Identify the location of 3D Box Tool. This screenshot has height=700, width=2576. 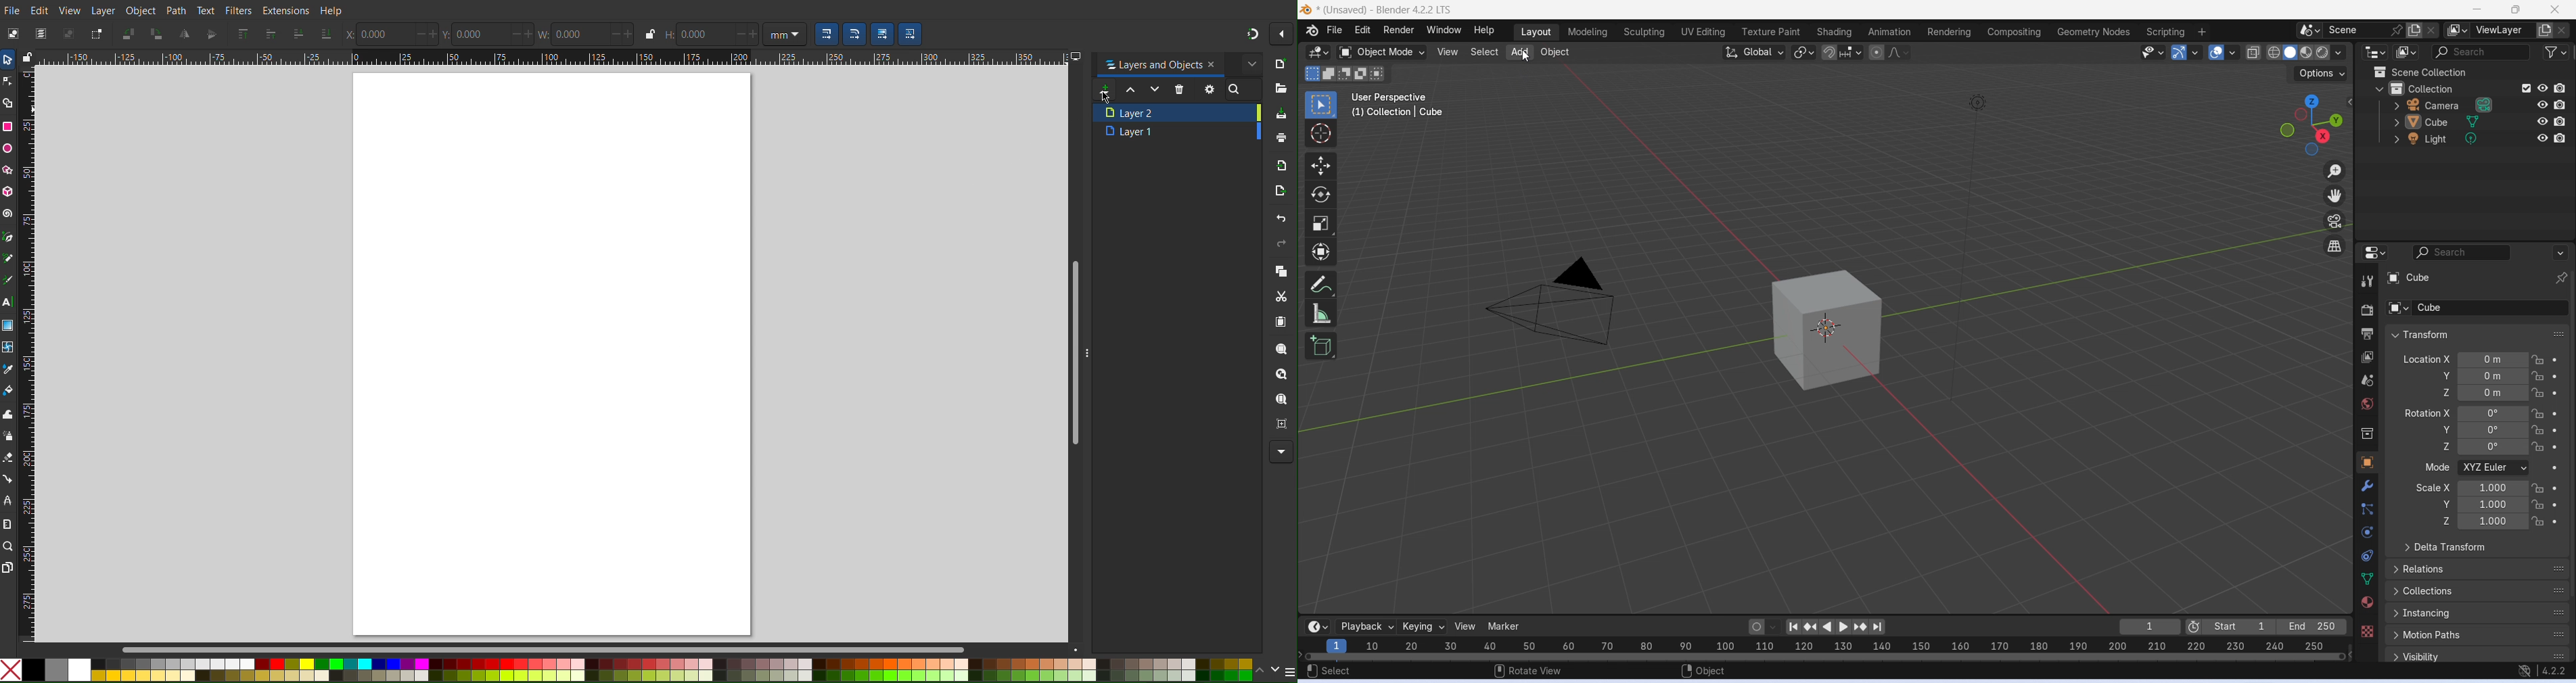
(12, 192).